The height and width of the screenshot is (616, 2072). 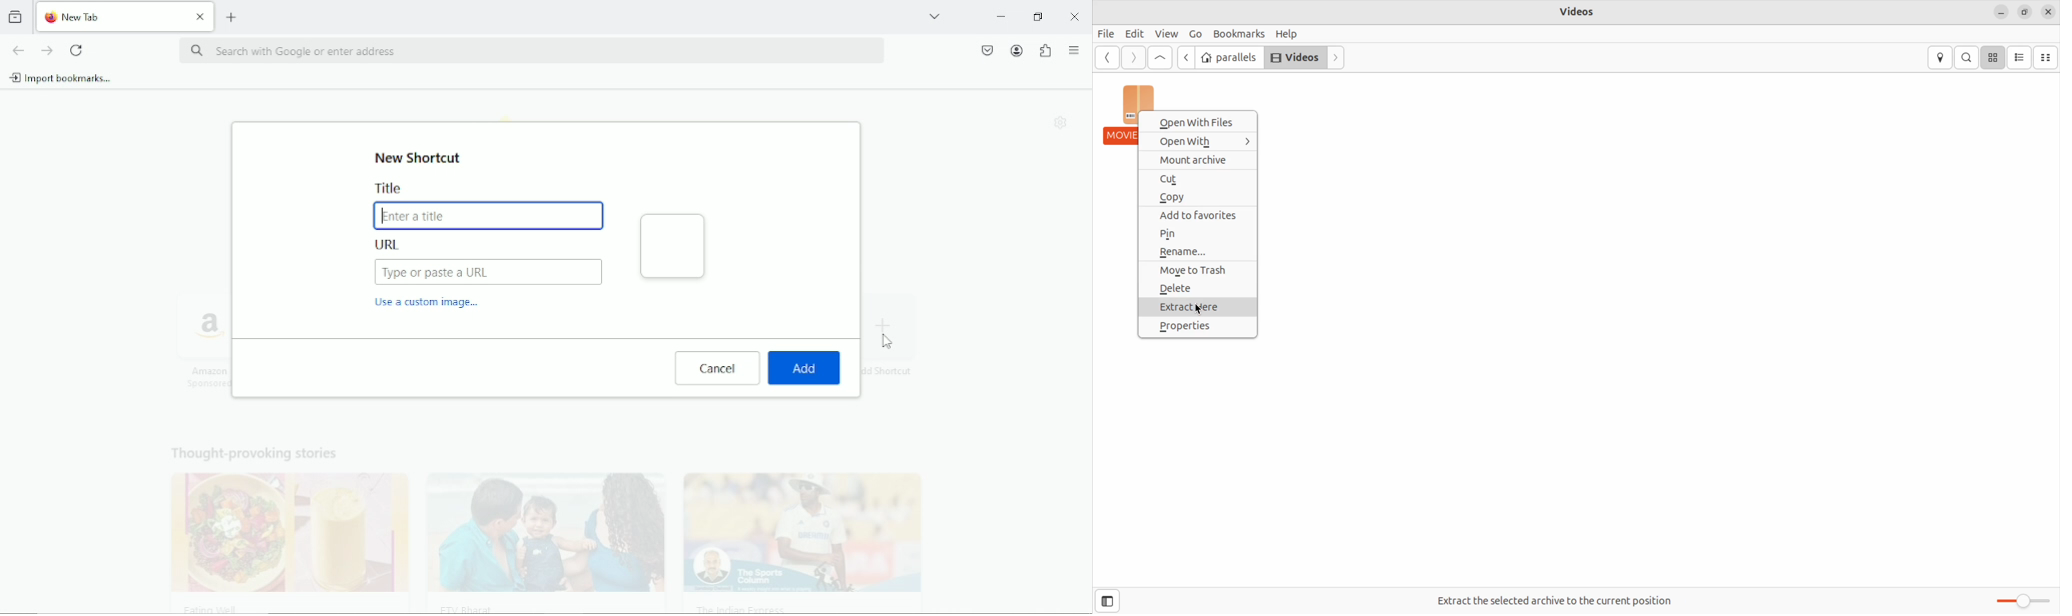 What do you see at coordinates (48, 51) in the screenshot?
I see `go forward` at bounding box center [48, 51].